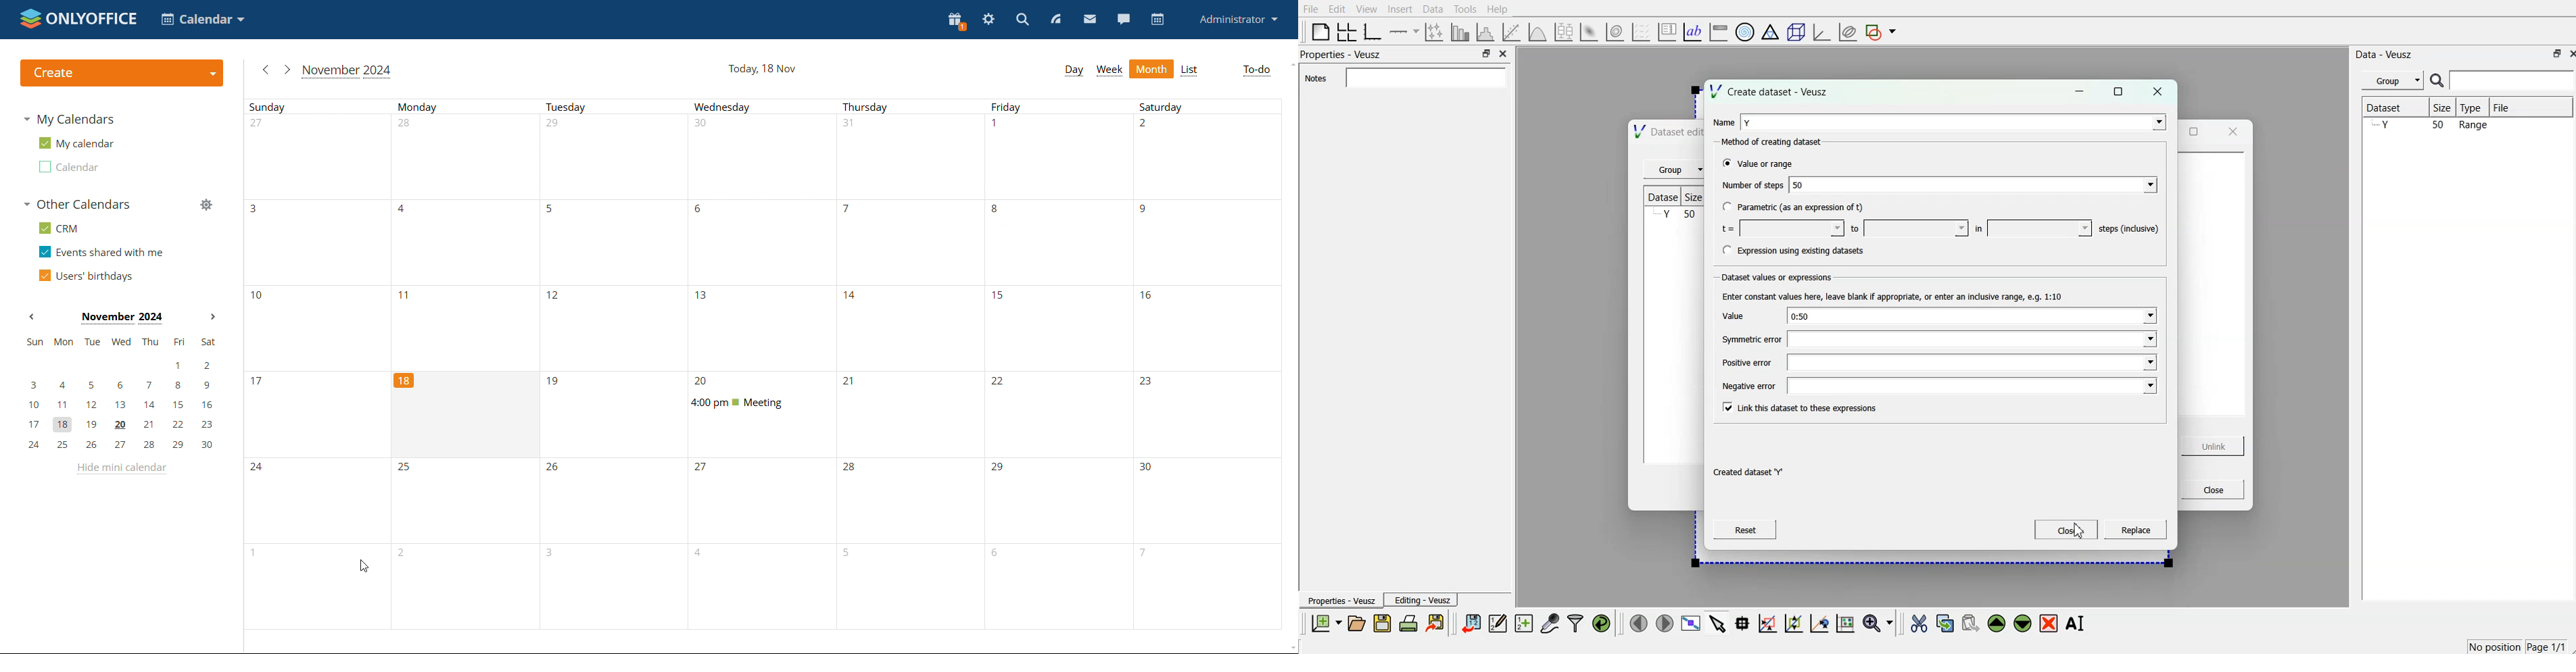  What do you see at coordinates (1693, 196) in the screenshot?
I see `Size` at bounding box center [1693, 196].